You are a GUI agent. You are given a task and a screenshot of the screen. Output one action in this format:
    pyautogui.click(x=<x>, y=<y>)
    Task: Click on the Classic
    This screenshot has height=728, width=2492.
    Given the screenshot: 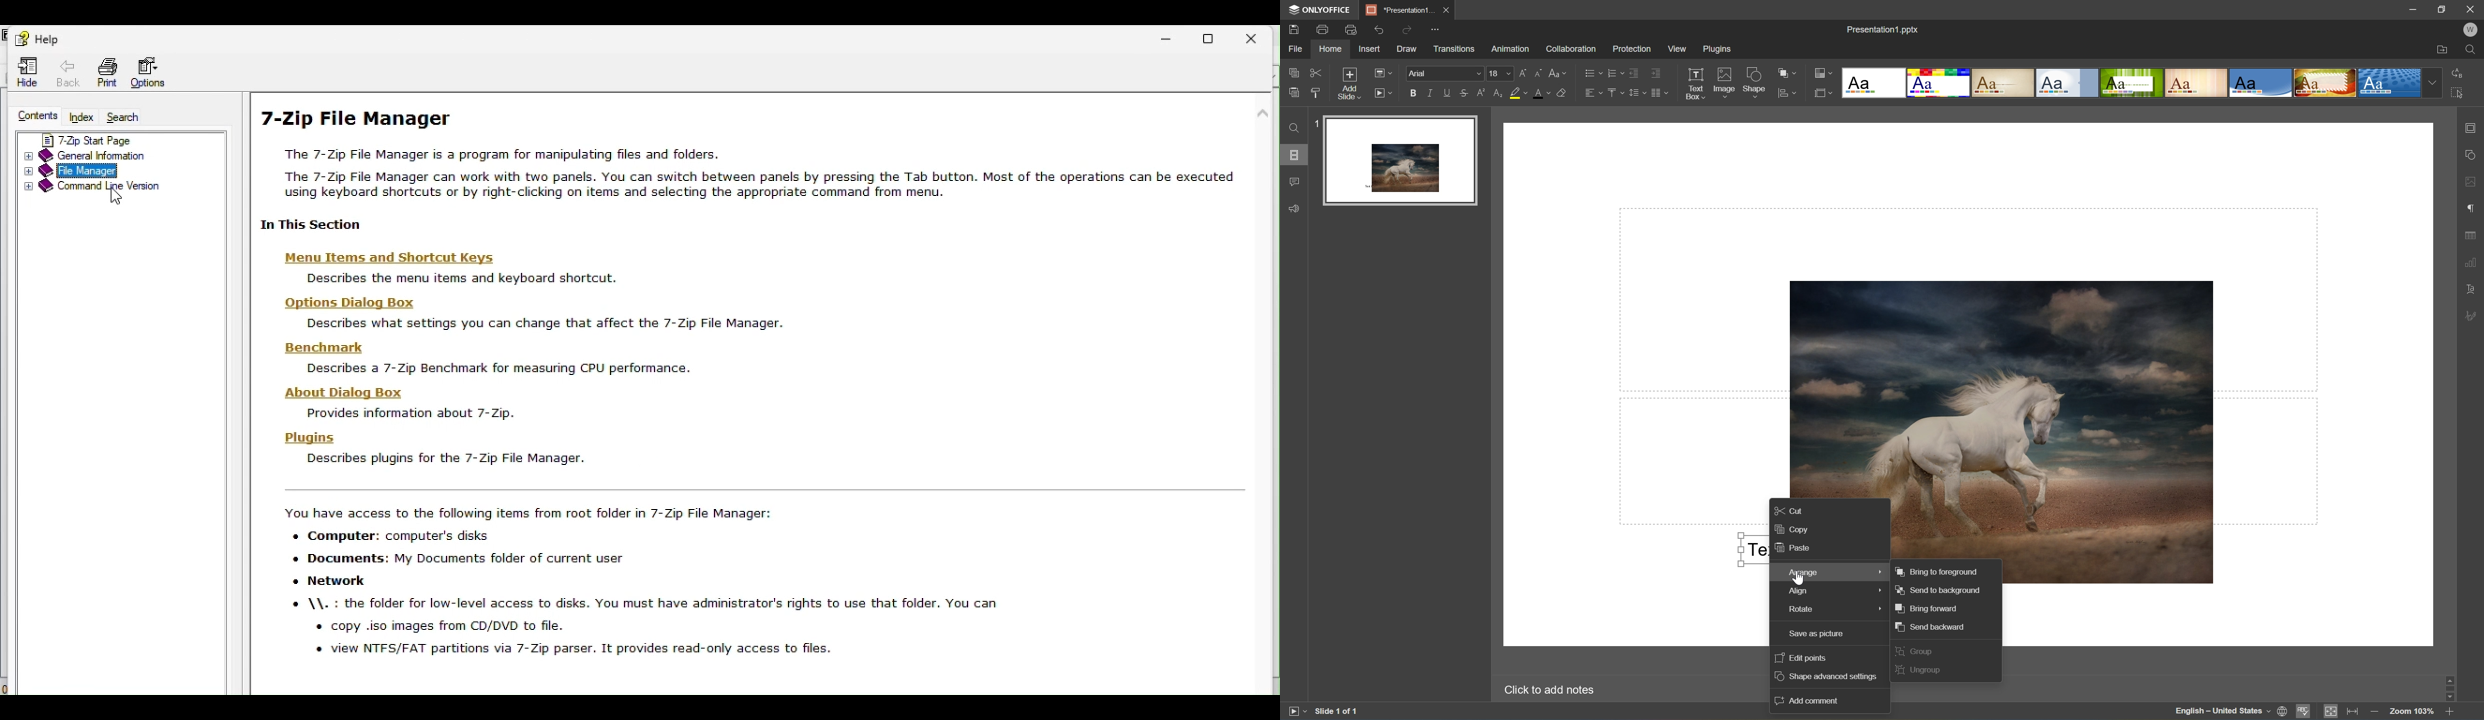 What is the action you would take?
    pyautogui.click(x=2004, y=83)
    